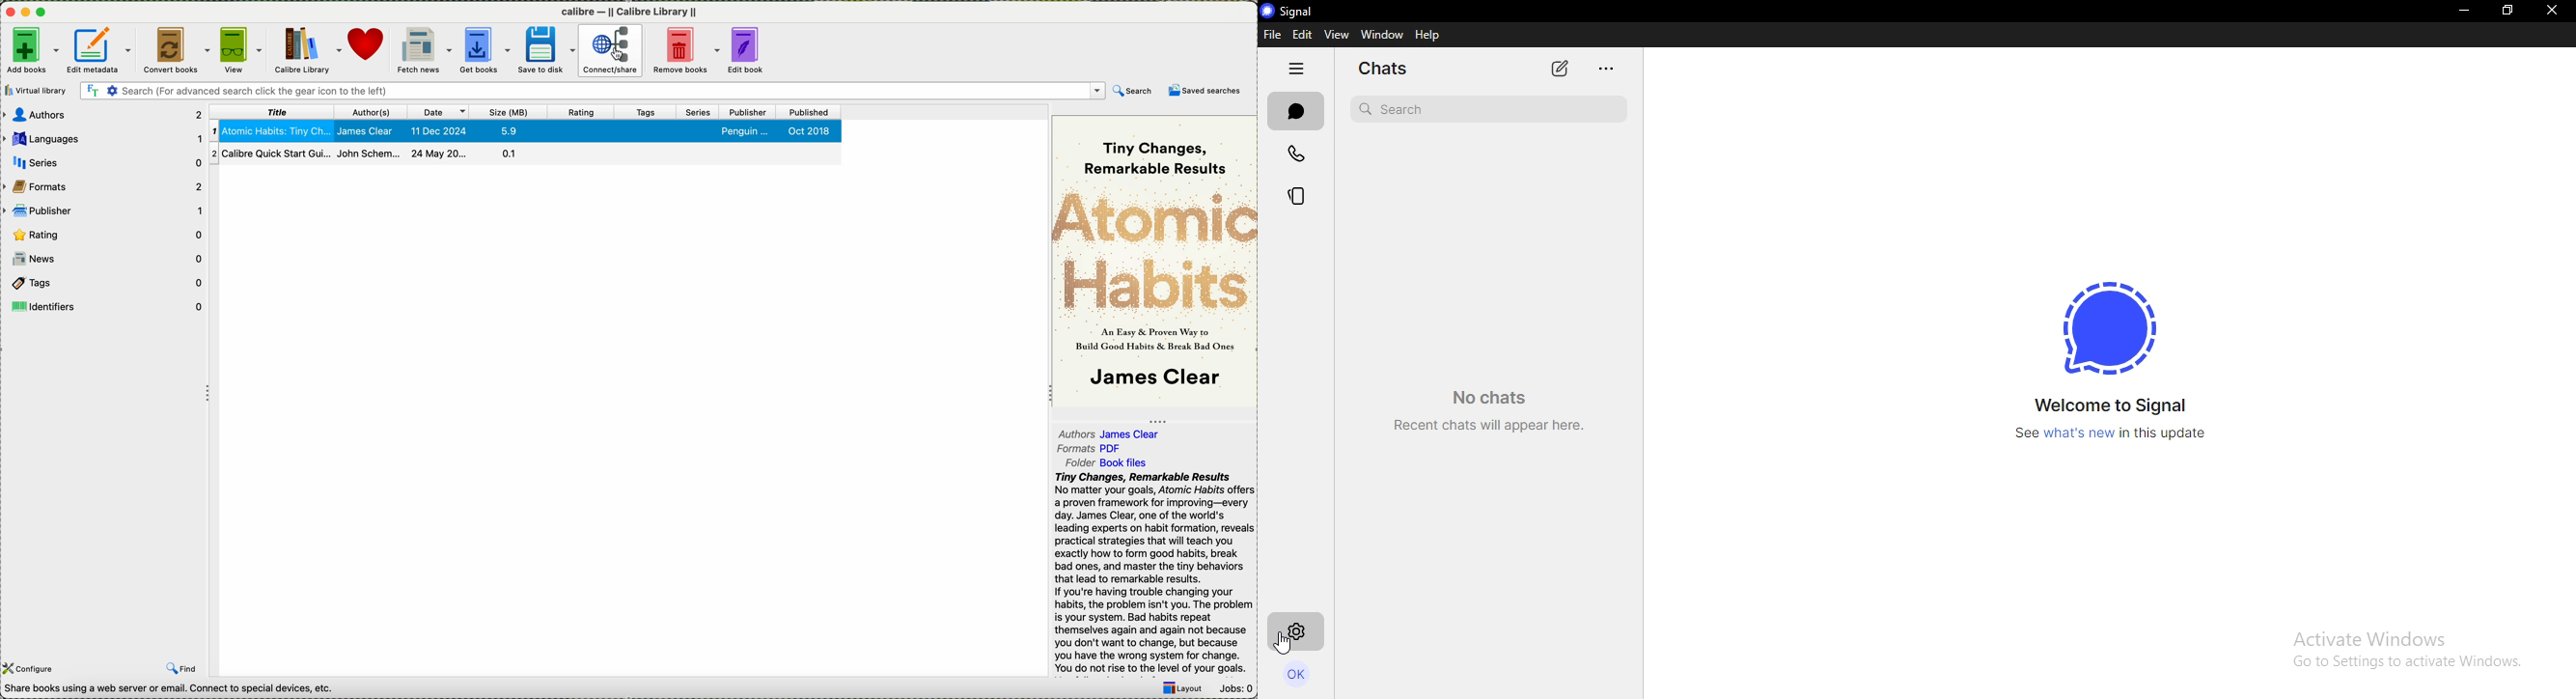  What do you see at coordinates (43, 12) in the screenshot?
I see `maximize` at bounding box center [43, 12].